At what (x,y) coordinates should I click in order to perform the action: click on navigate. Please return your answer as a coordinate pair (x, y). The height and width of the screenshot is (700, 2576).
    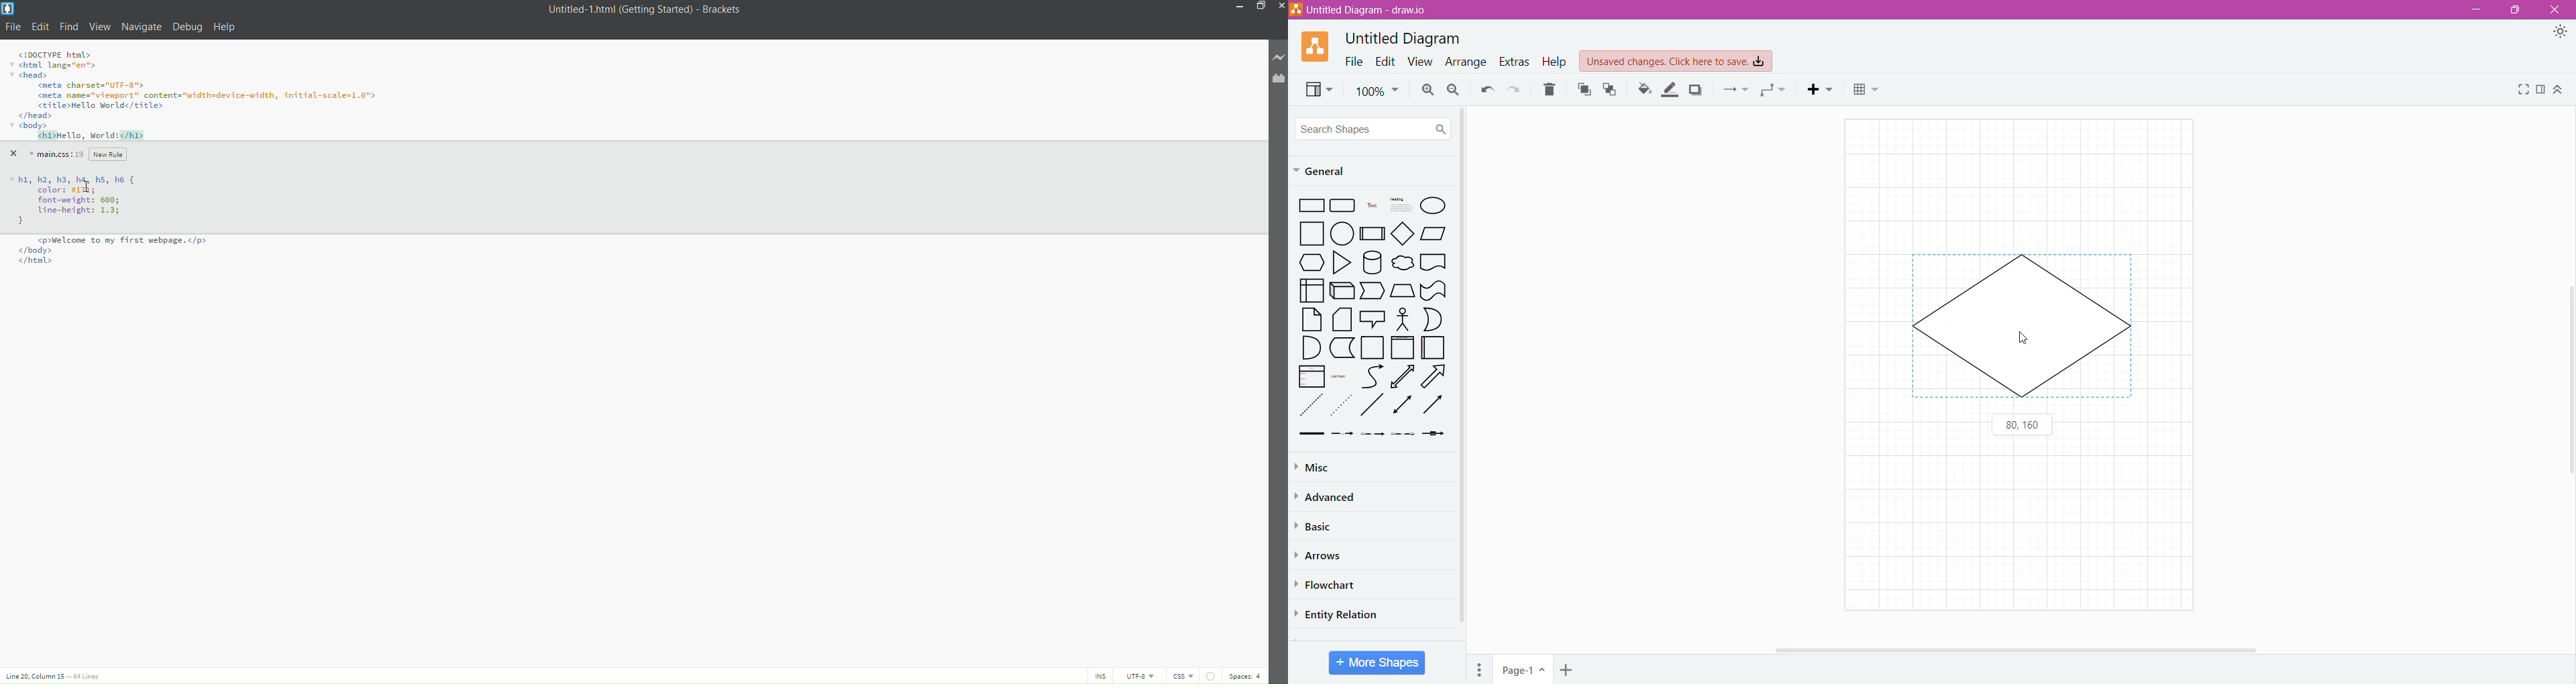
    Looking at the image, I should click on (142, 25).